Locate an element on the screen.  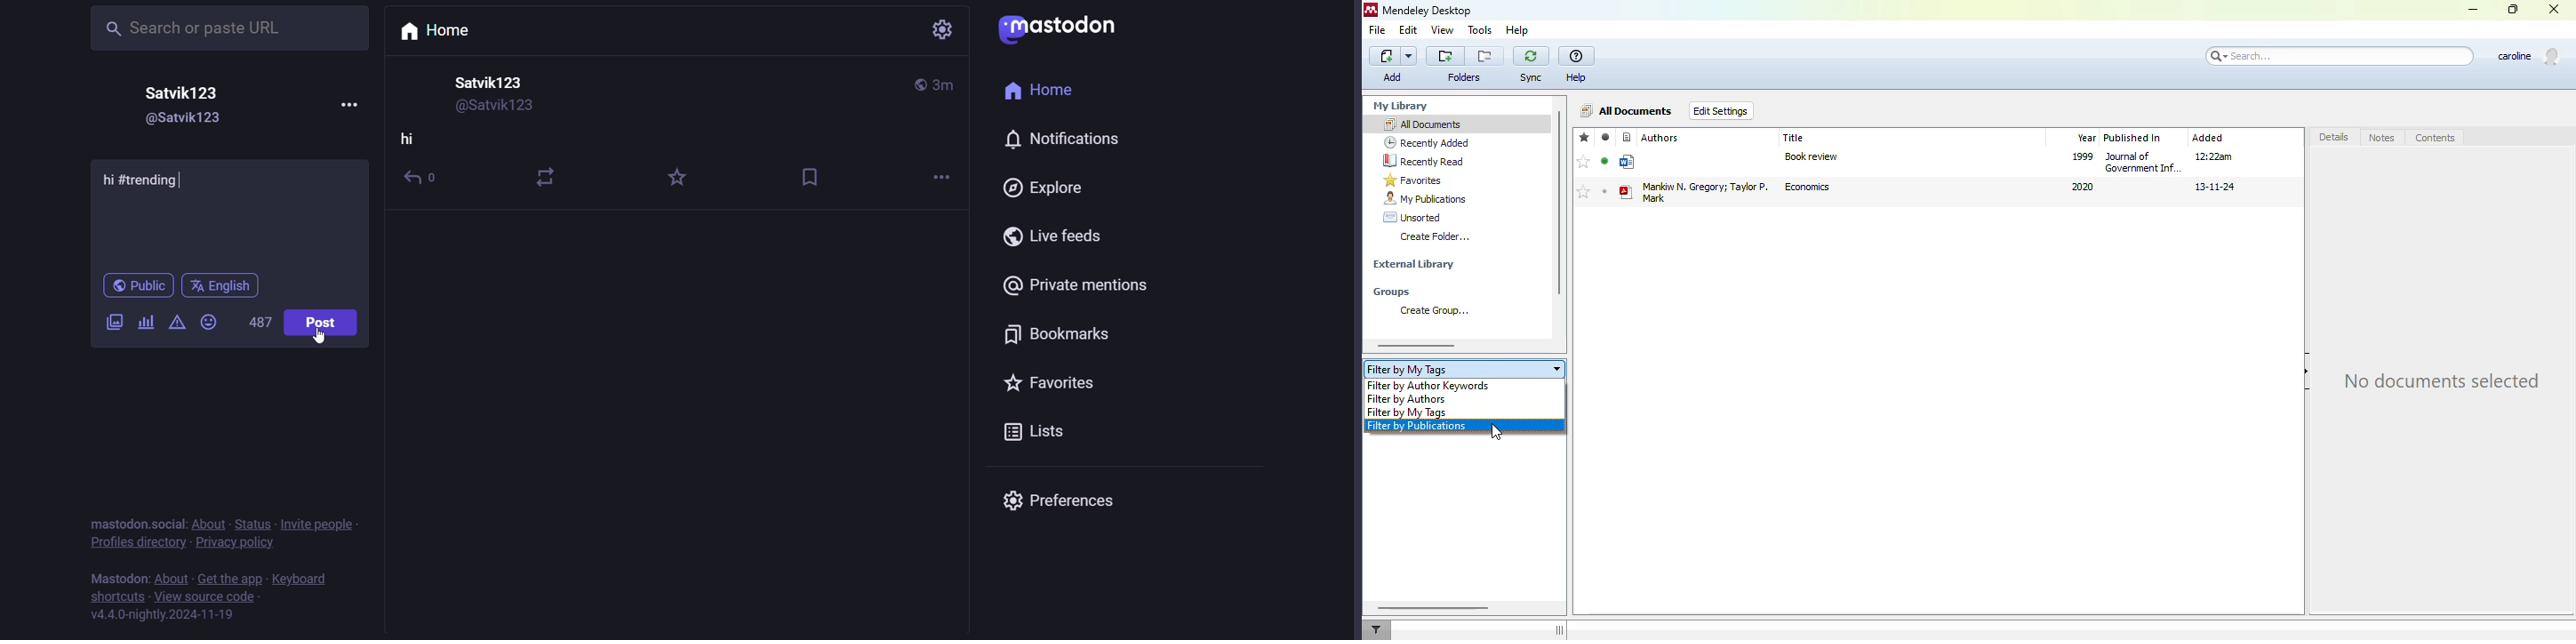
authors is located at coordinates (1660, 138).